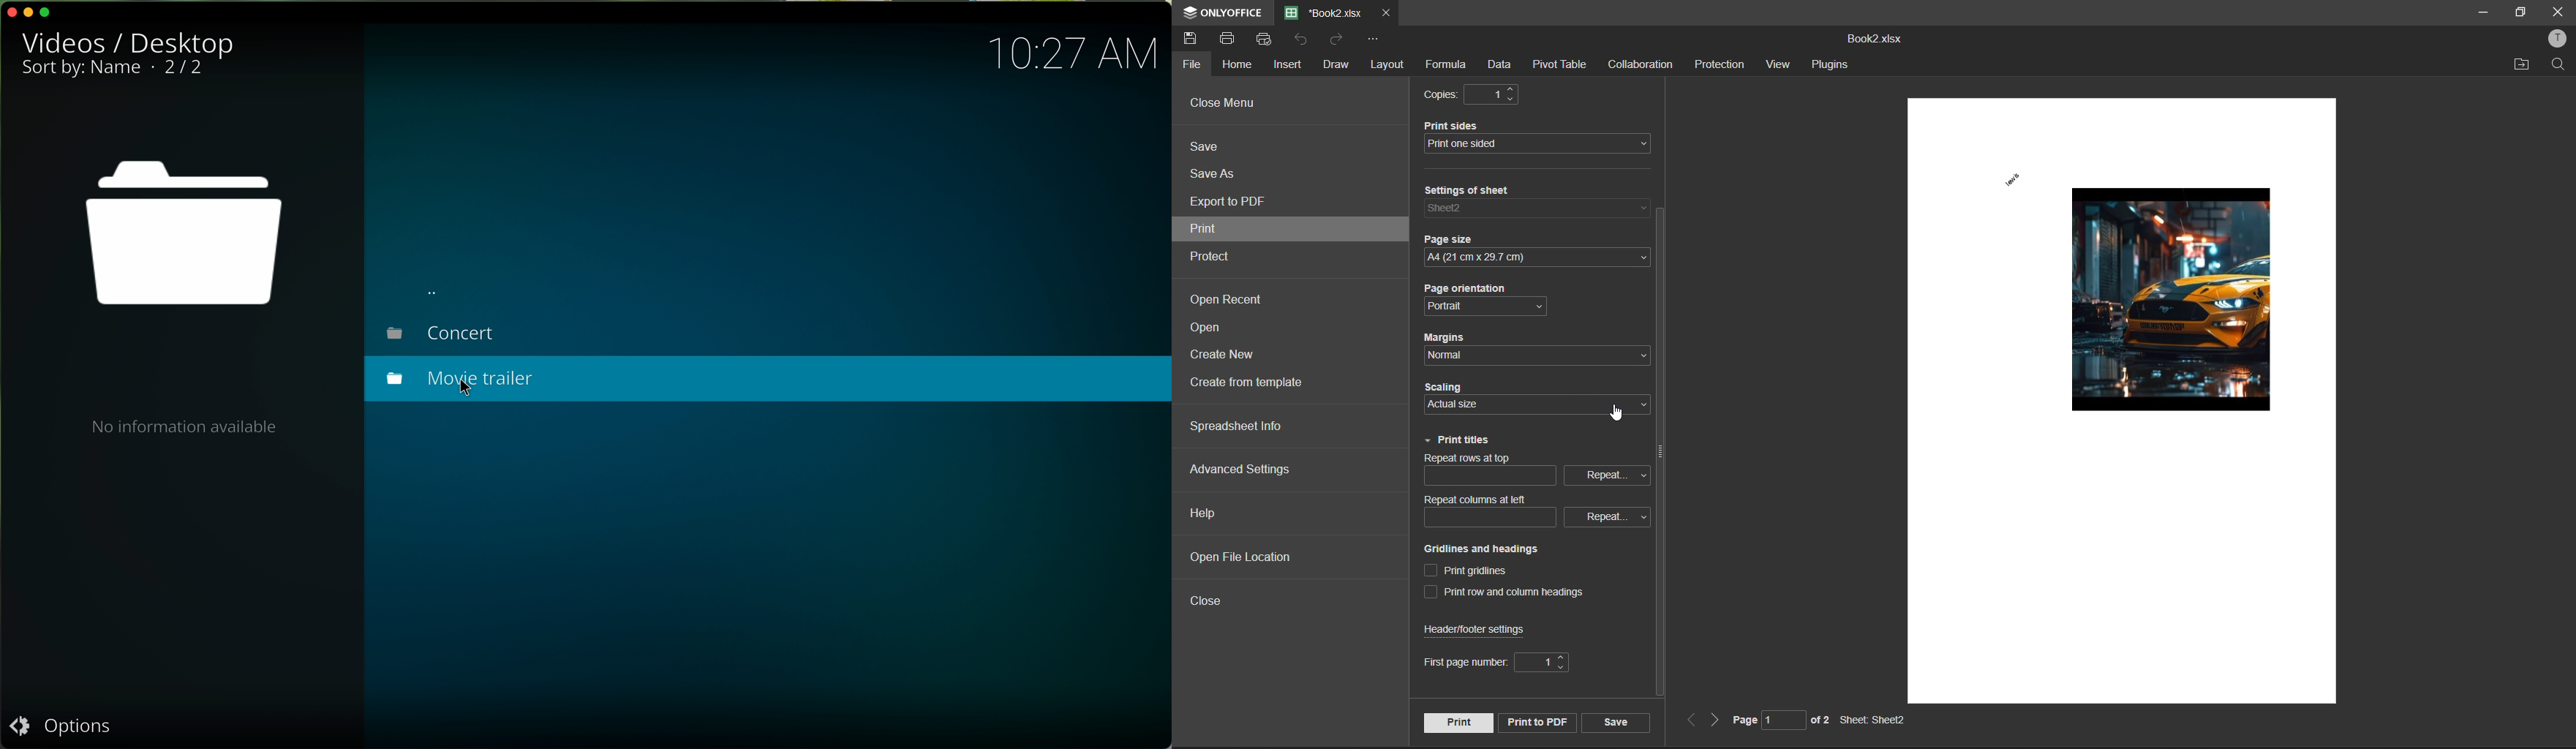  I want to click on help, so click(1207, 513).